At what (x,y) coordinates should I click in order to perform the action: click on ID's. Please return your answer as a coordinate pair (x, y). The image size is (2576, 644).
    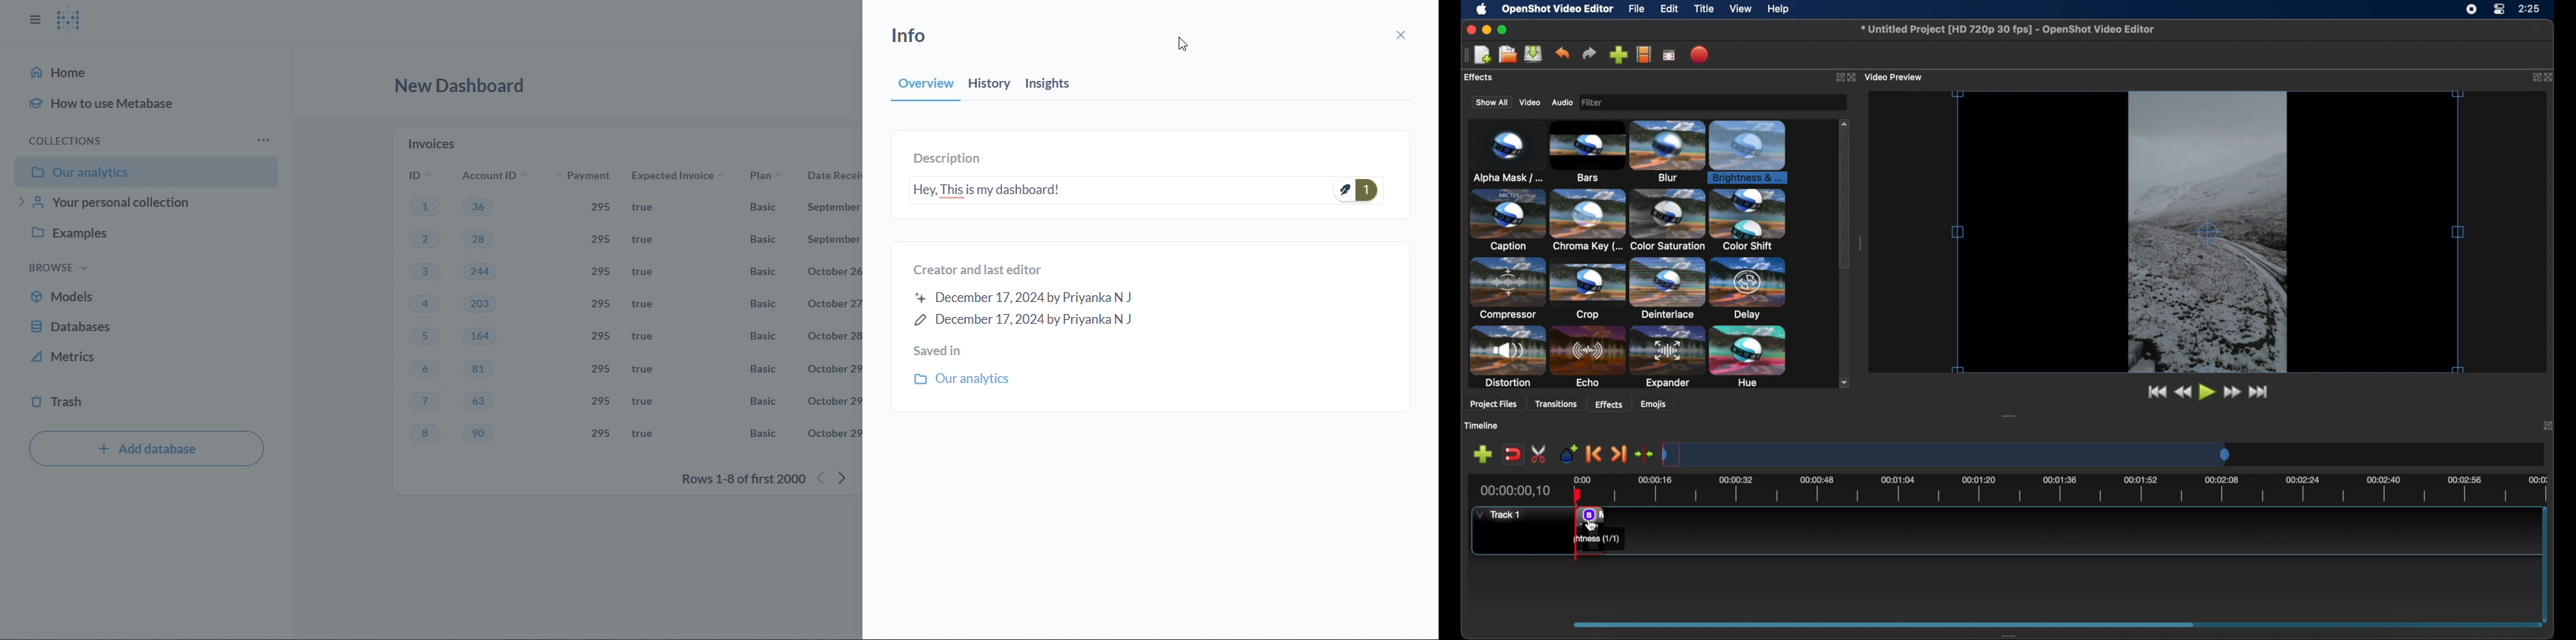
    Looking at the image, I should click on (414, 175).